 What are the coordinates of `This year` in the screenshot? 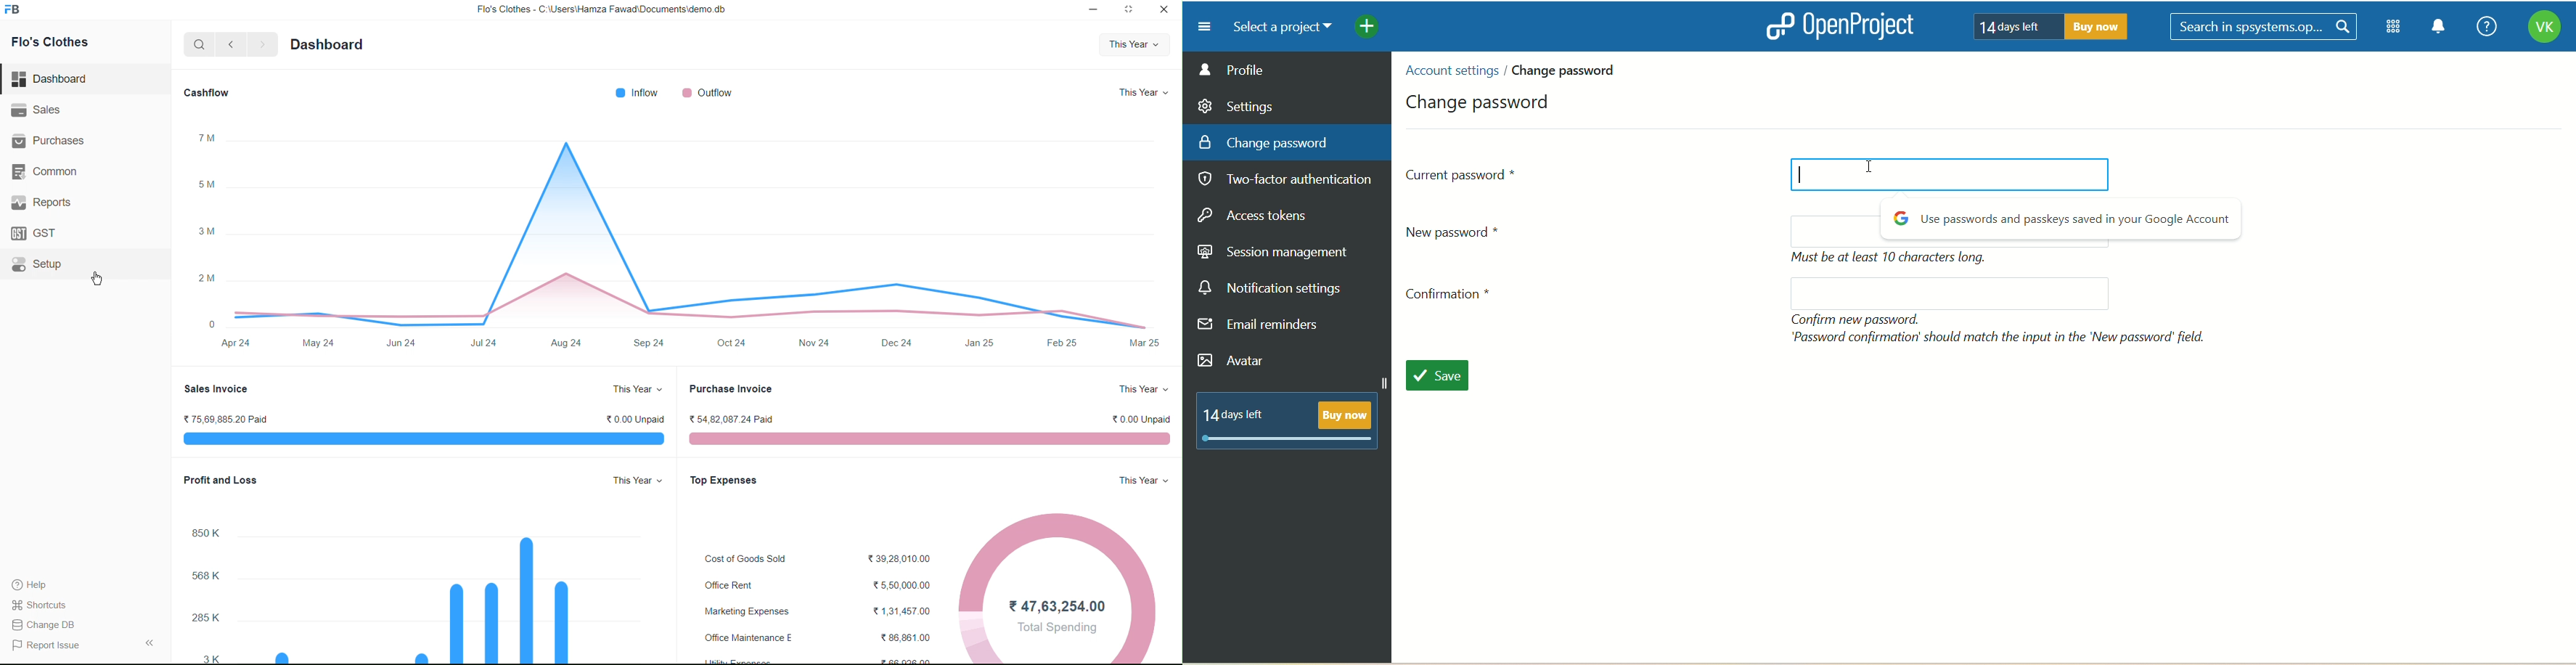 It's located at (635, 390).